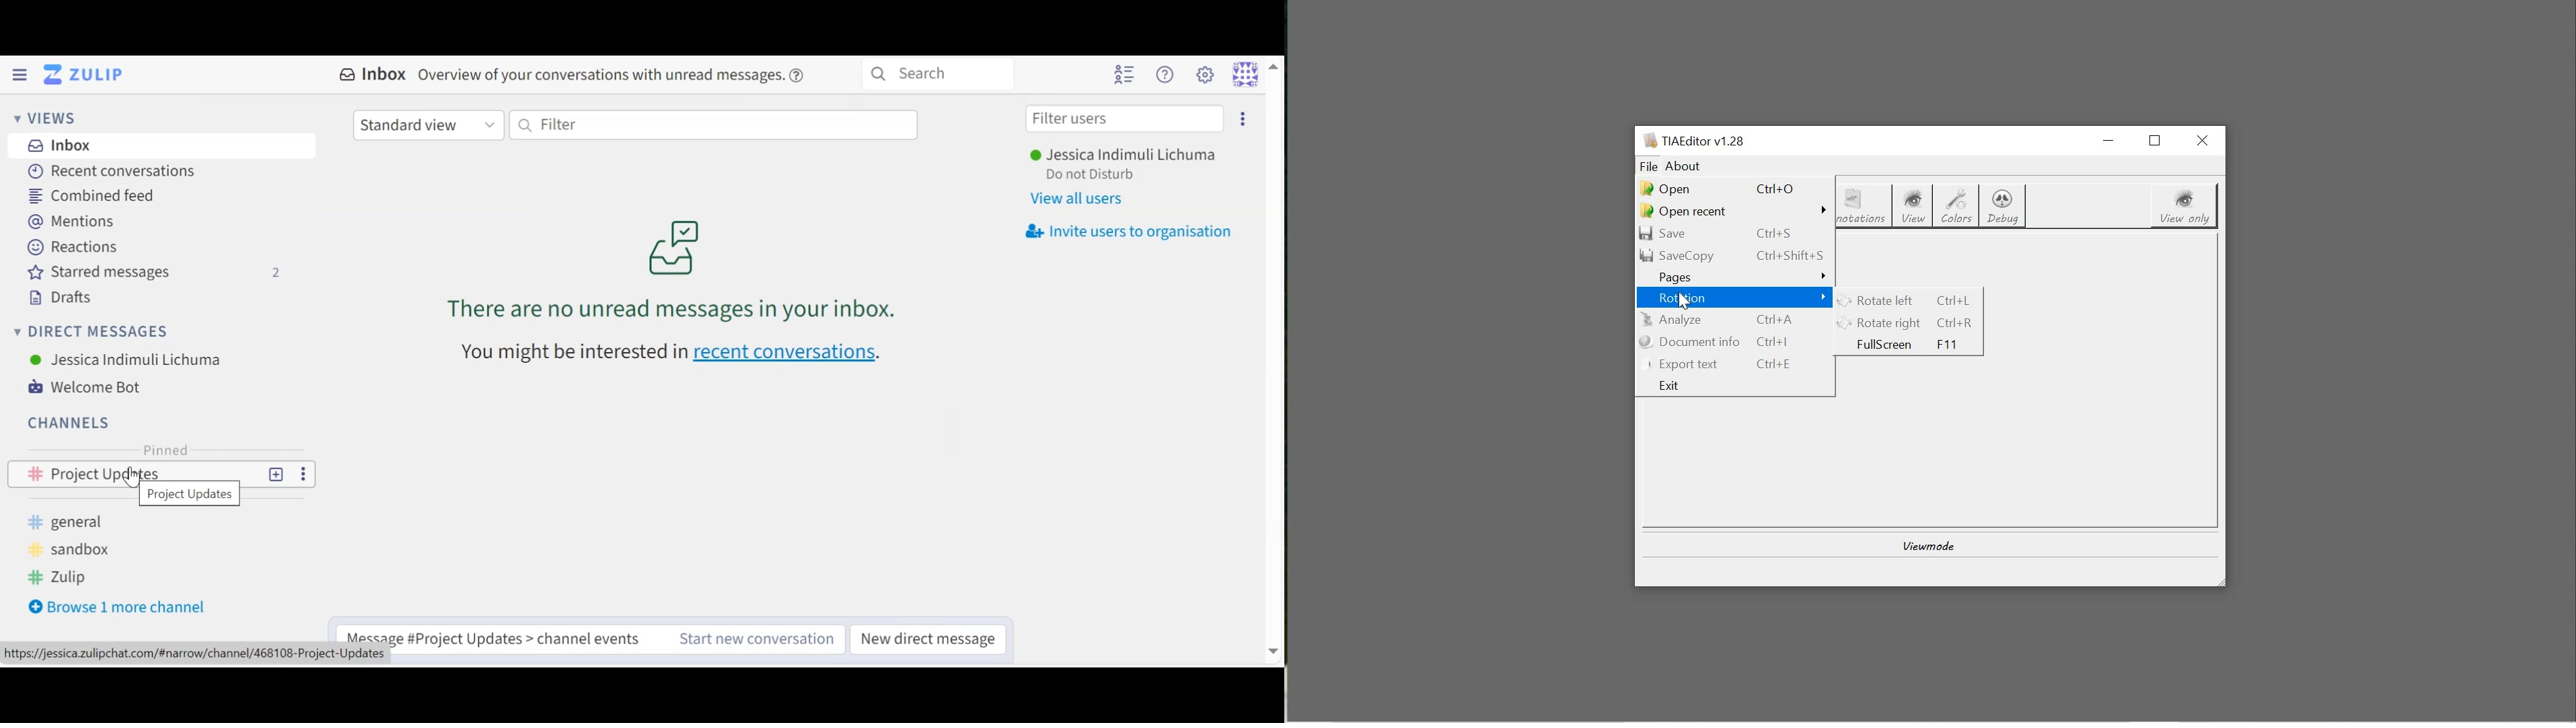 The image size is (2576, 728). What do you see at coordinates (428, 124) in the screenshot?
I see `Standard View` at bounding box center [428, 124].